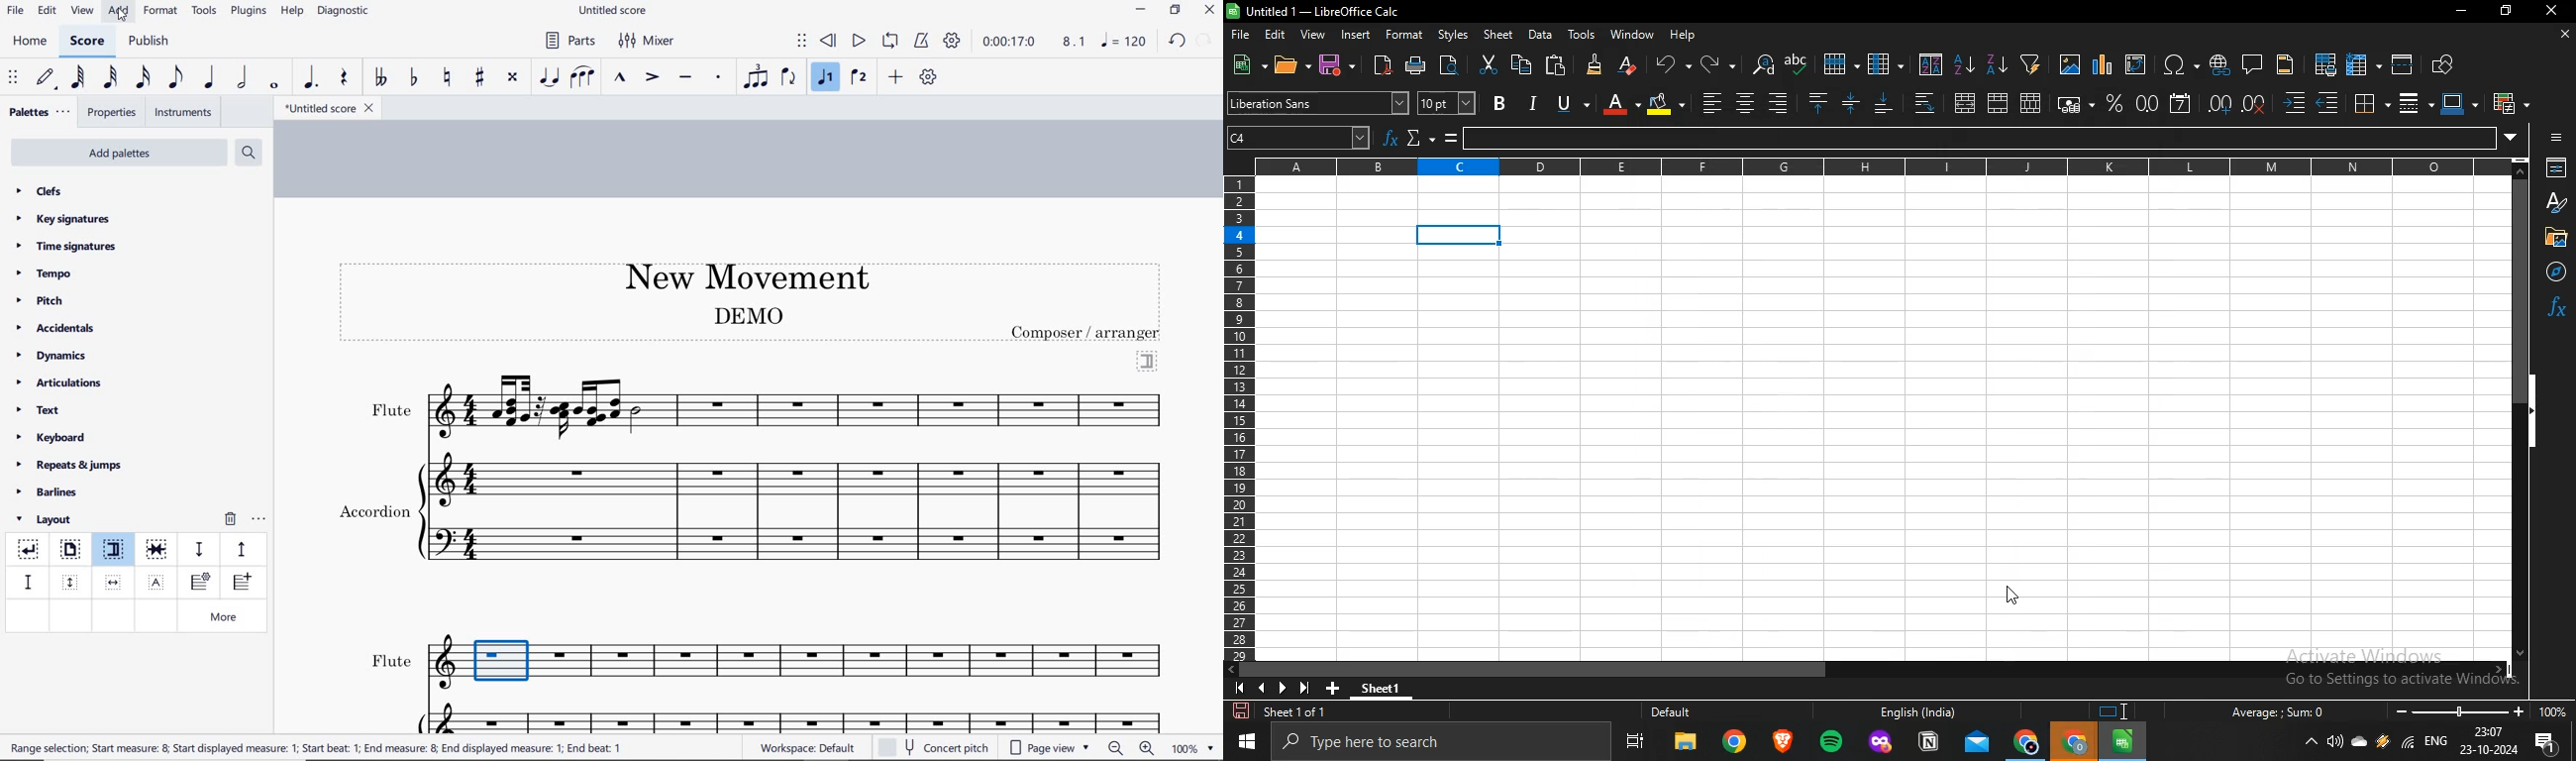 The height and width of the screenshot is (784, 2576). What do you see at coordinates (1142, 11) in the screenshot?
I see `minimize` at bounding box center [1142, 11].